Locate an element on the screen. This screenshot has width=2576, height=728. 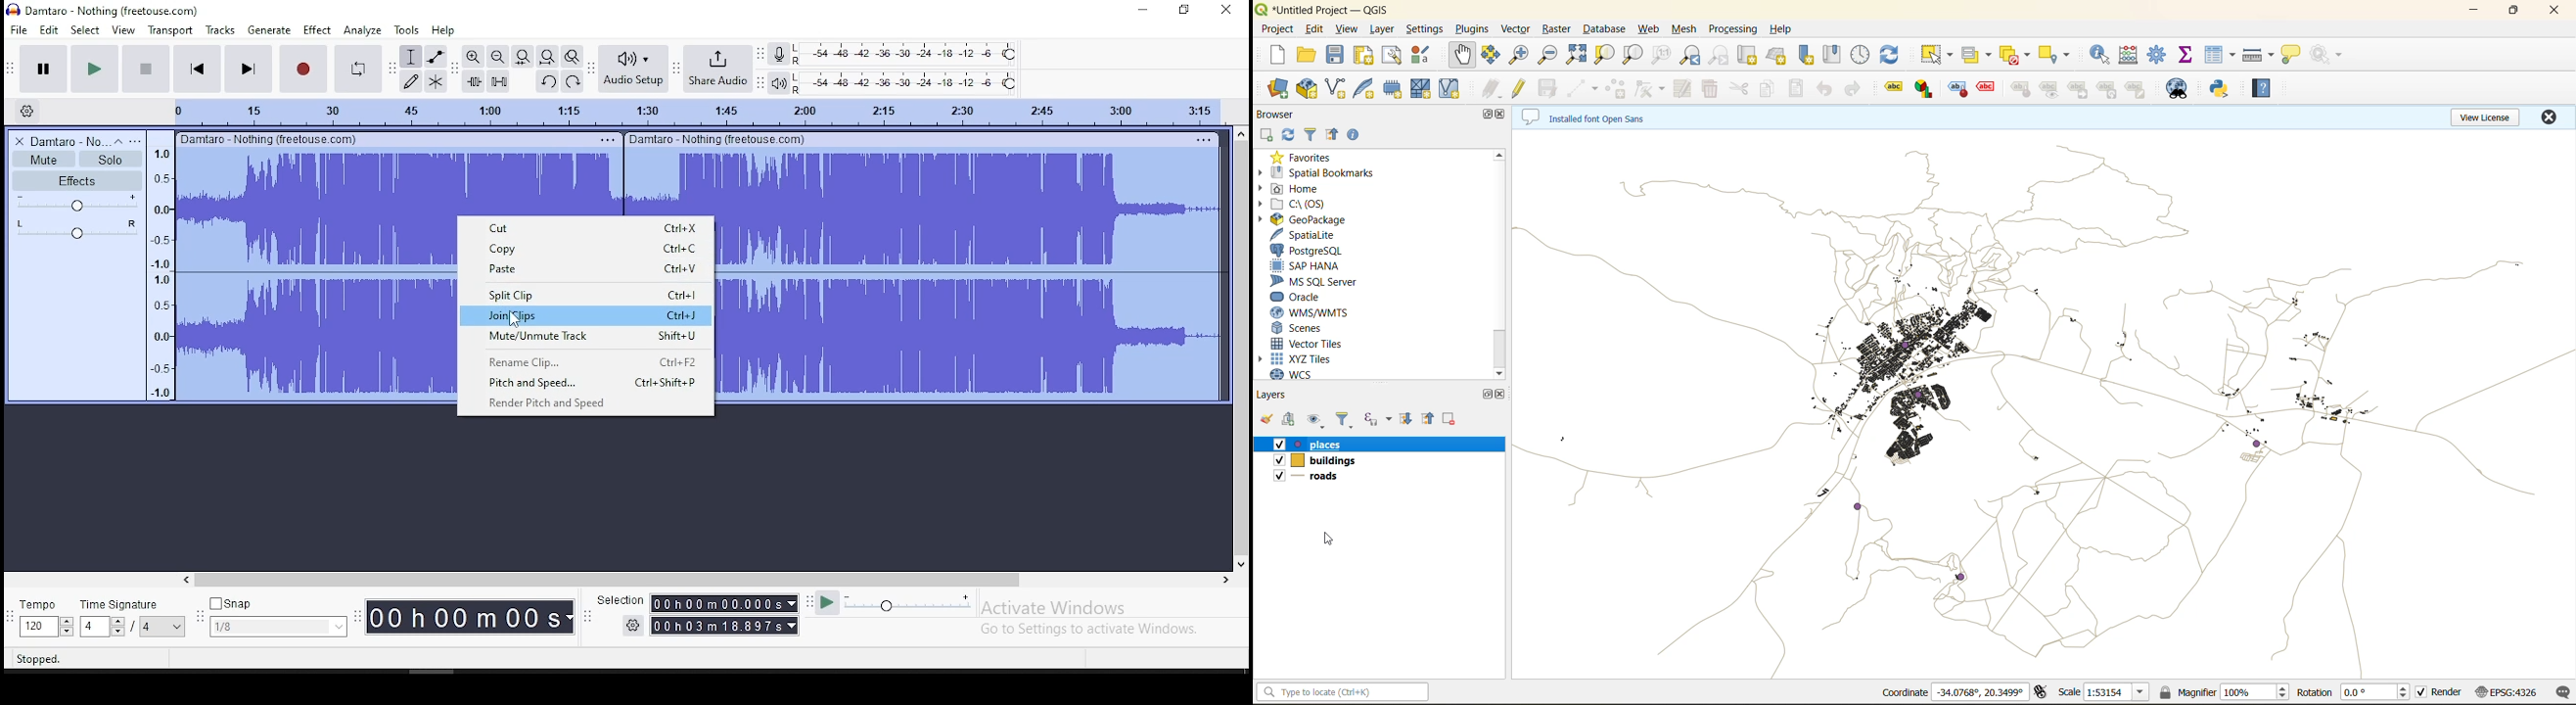
vertex tools is located at coordinates (1649, 90).